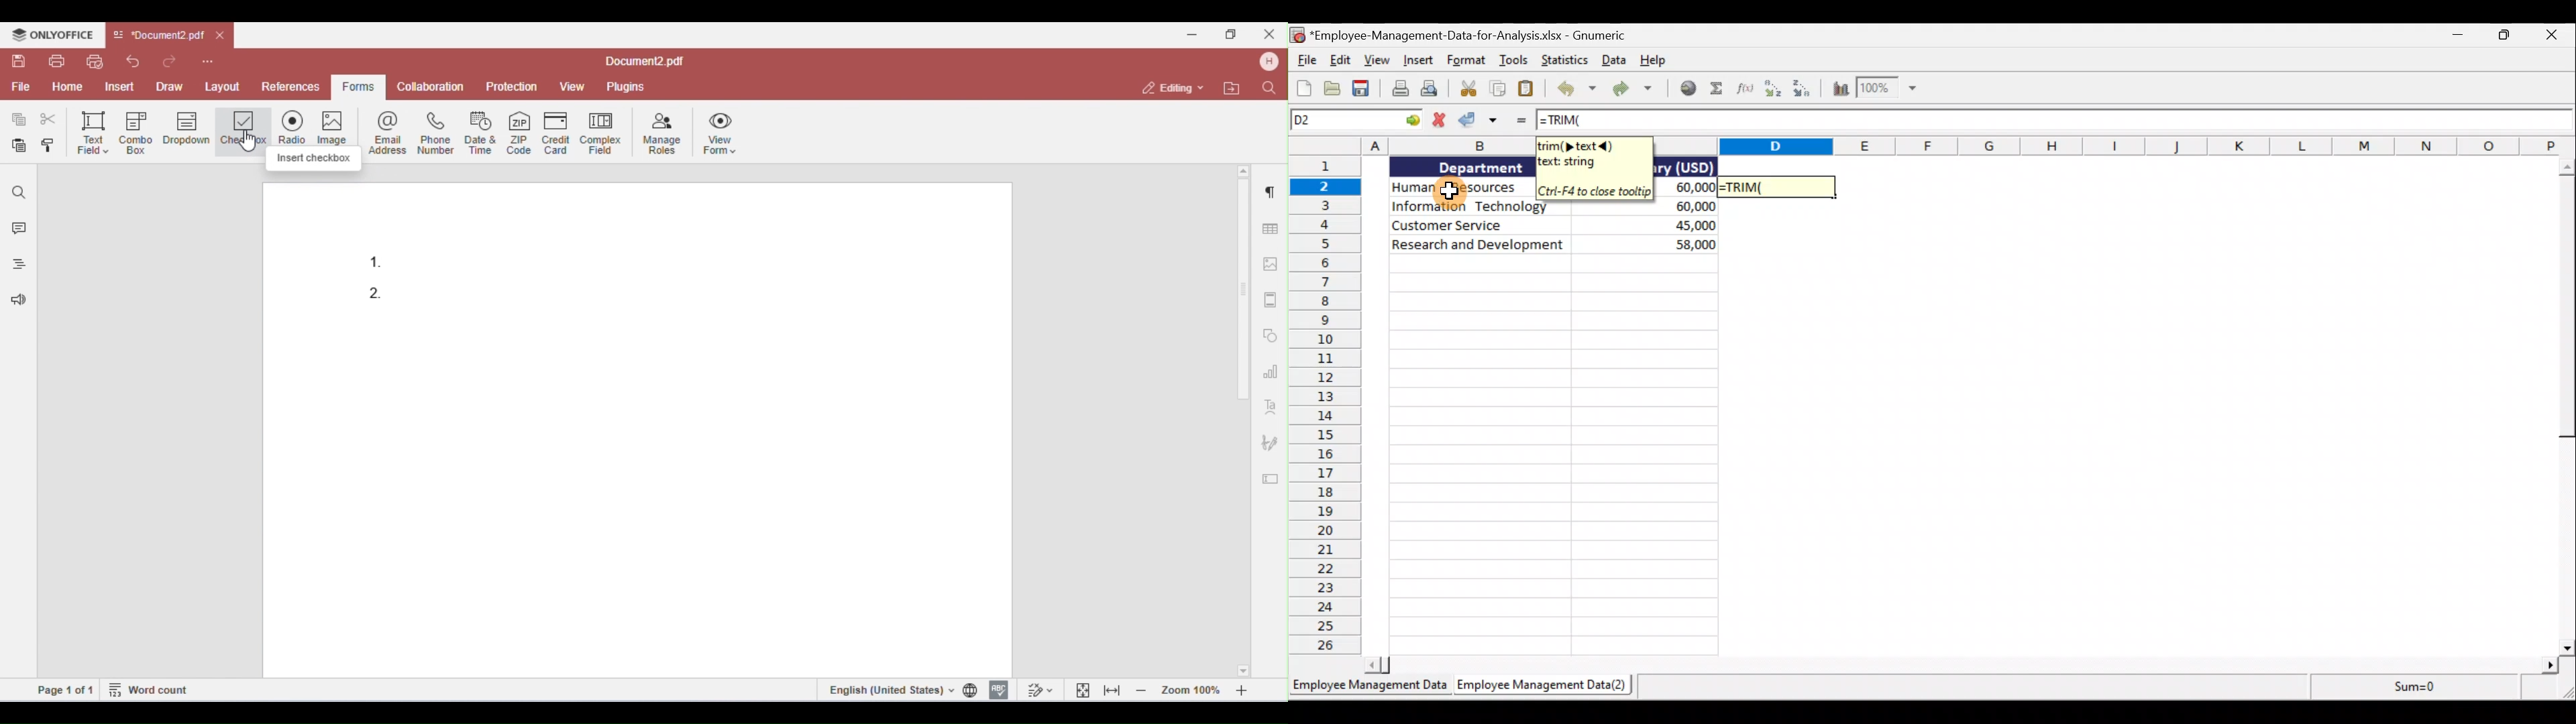 The image size is (2576, 728). I want to click on Paste the clipboard, so click(1532, 89).